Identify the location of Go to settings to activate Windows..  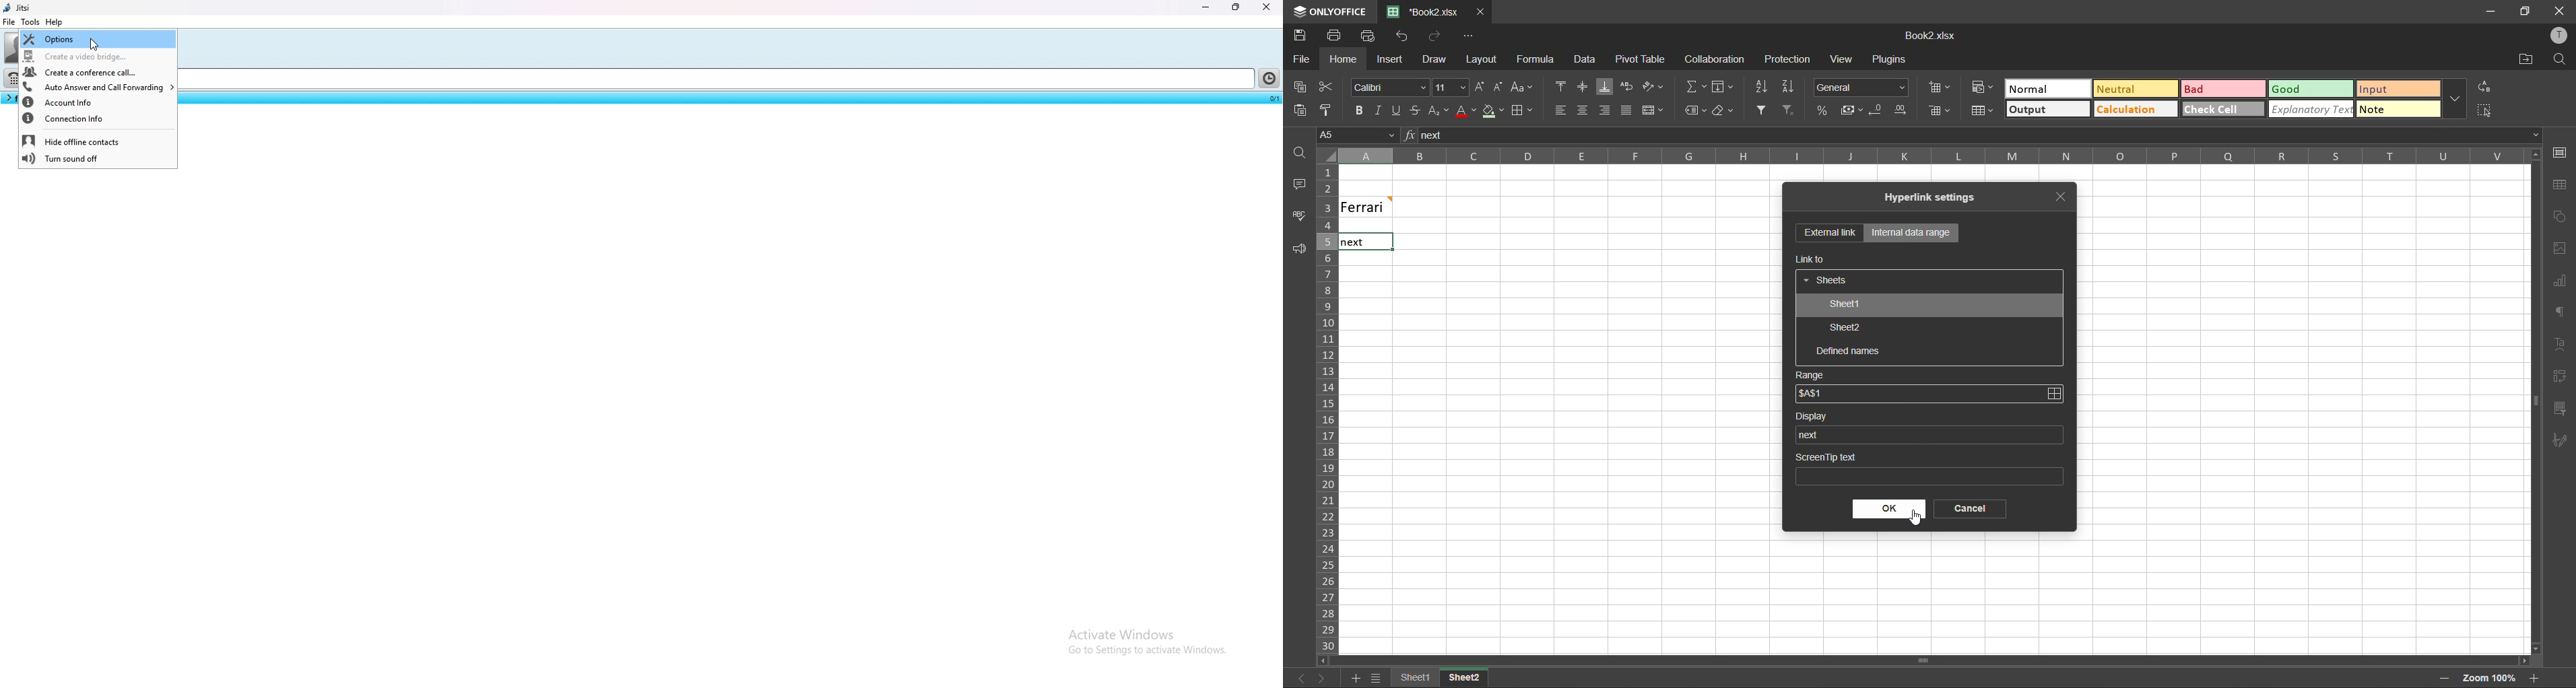
(1145, 653).